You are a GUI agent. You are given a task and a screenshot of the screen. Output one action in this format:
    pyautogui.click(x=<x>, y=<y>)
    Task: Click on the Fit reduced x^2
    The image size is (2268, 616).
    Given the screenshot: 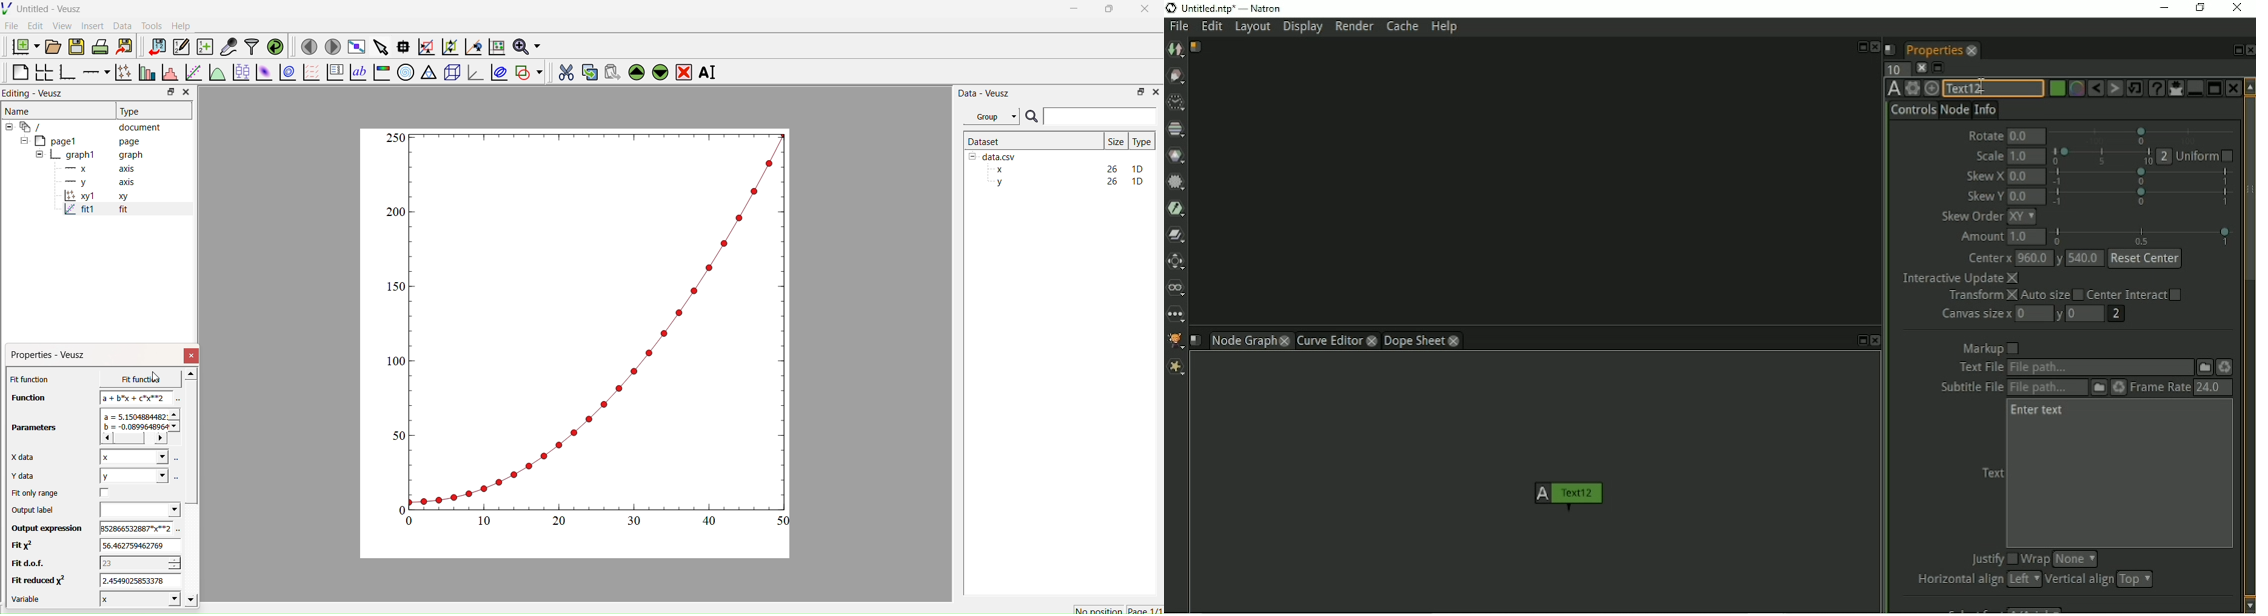 What is the action you would take?
    pyautogui.click(x=38, y=580)
    